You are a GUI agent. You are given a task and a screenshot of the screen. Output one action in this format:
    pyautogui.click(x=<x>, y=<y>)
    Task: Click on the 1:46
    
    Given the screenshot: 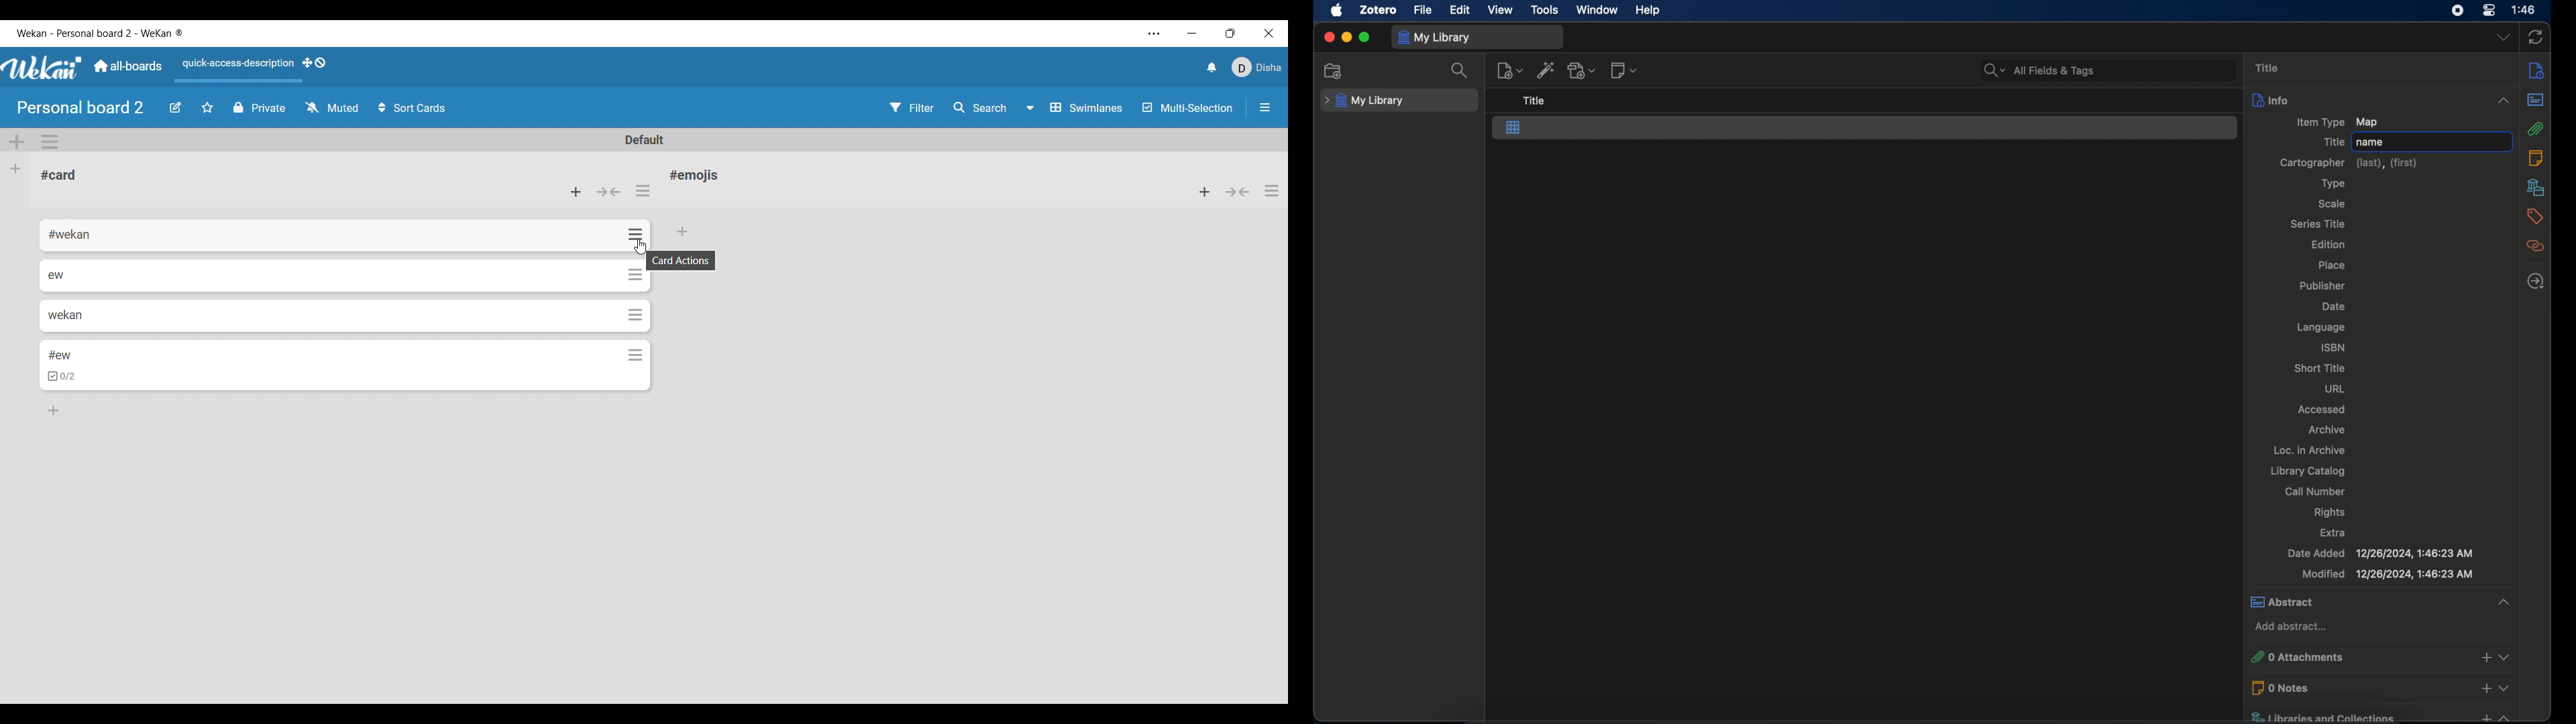 What is the action you would take?
    pyautogui.click(x=2524, y=10)
    